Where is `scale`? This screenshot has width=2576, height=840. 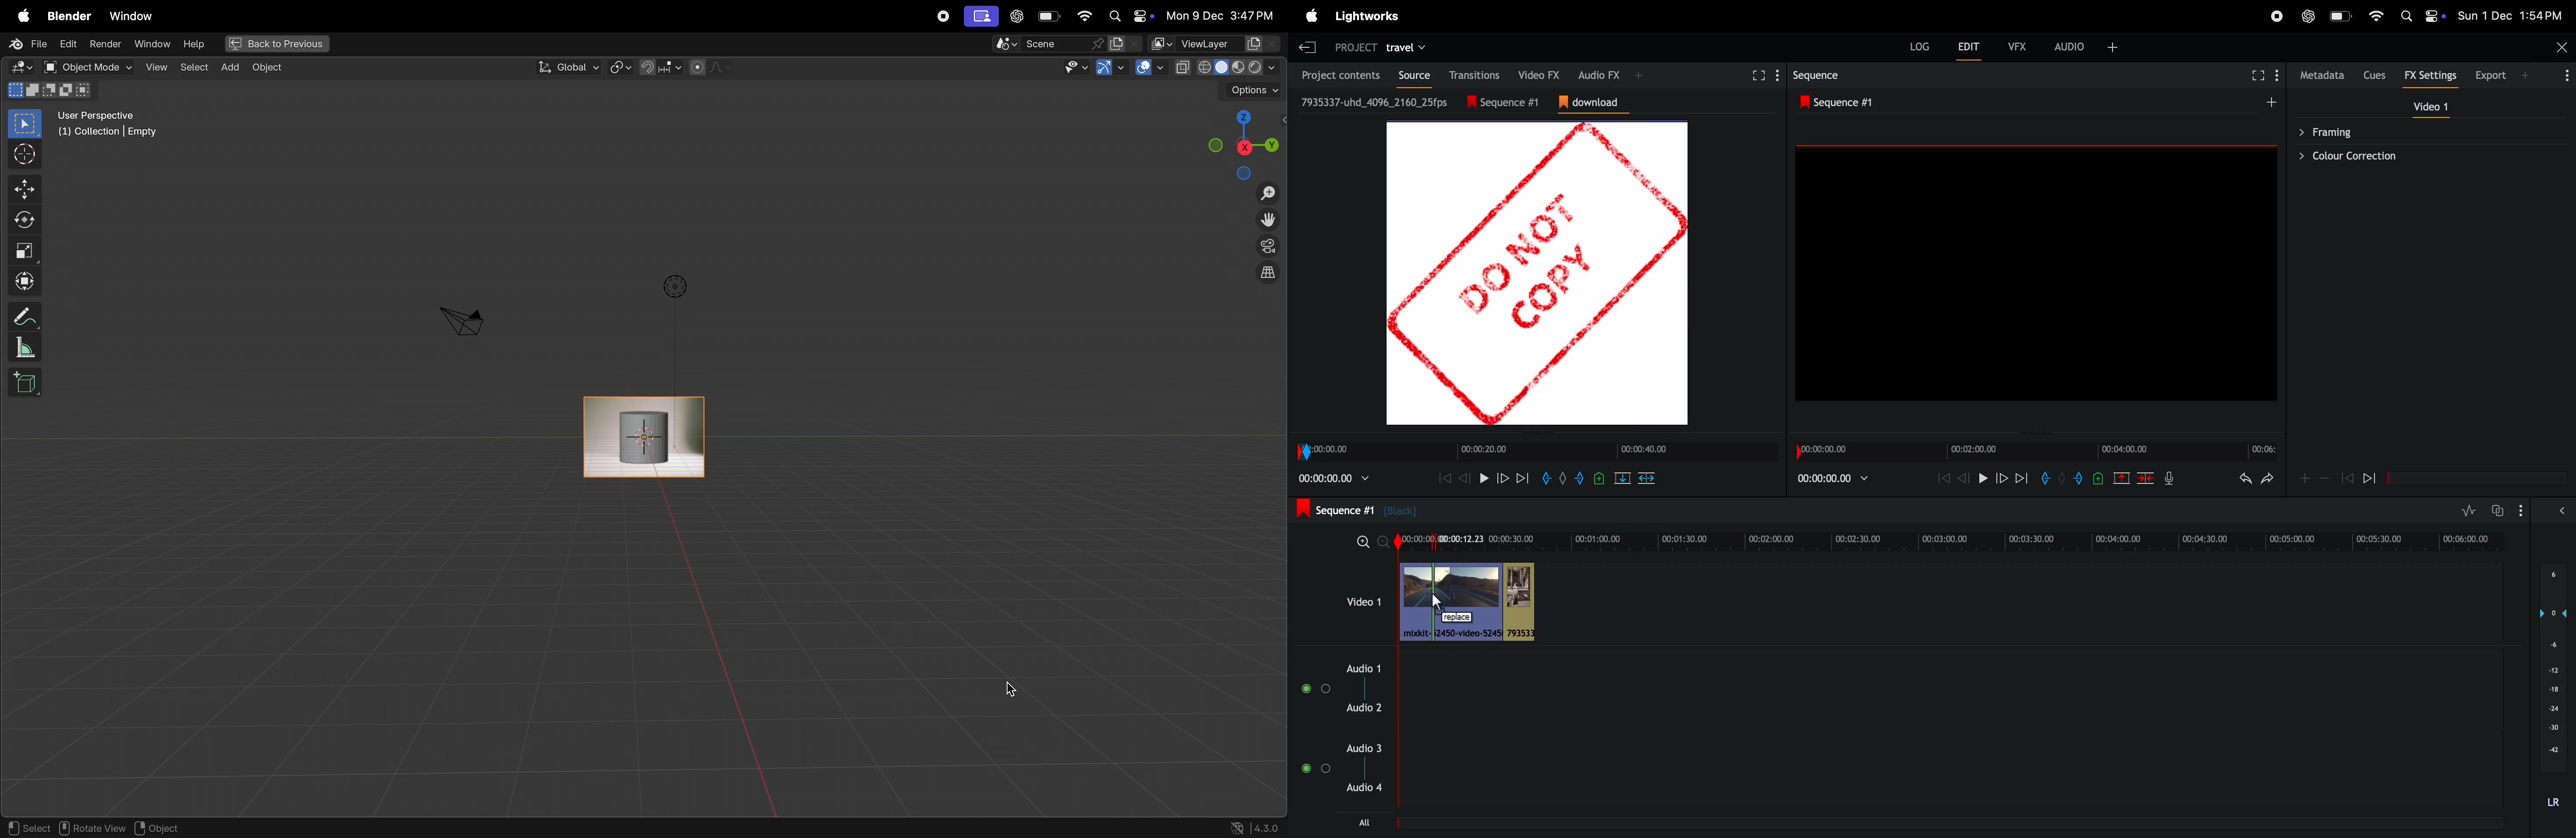 scale is located at coordinates (25, 251).